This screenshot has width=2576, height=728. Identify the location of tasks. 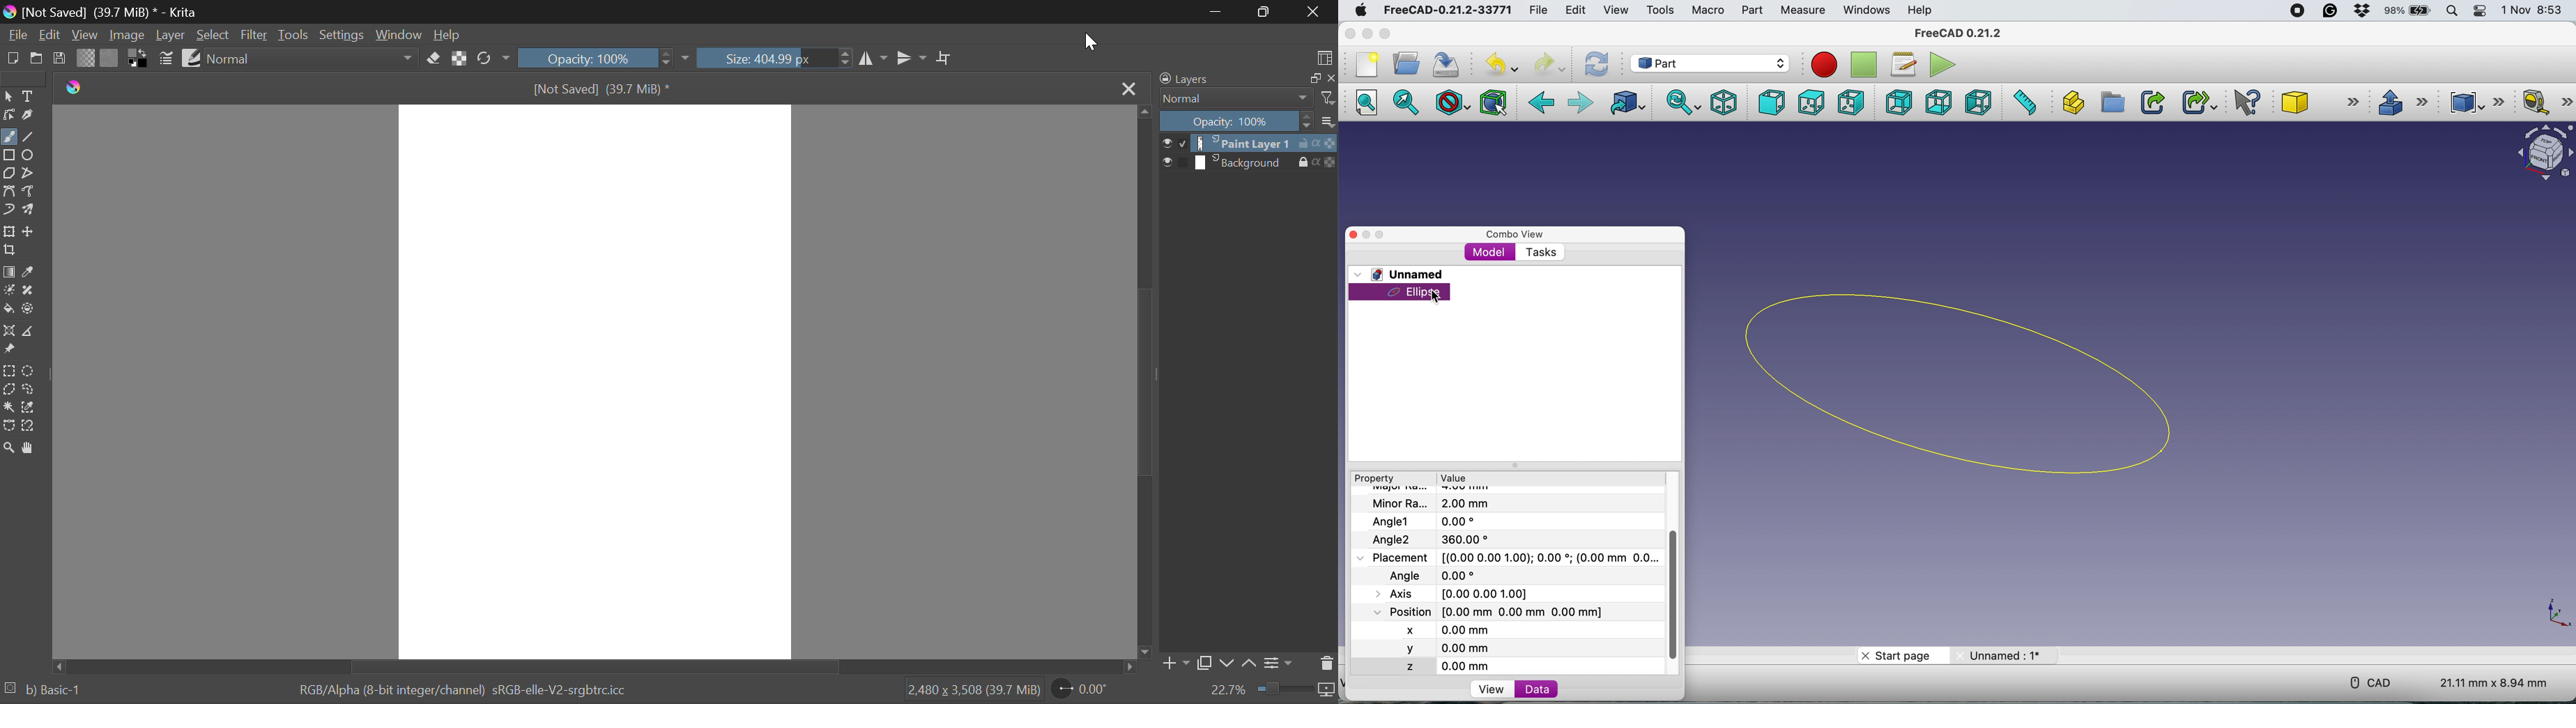
(1540, 253).